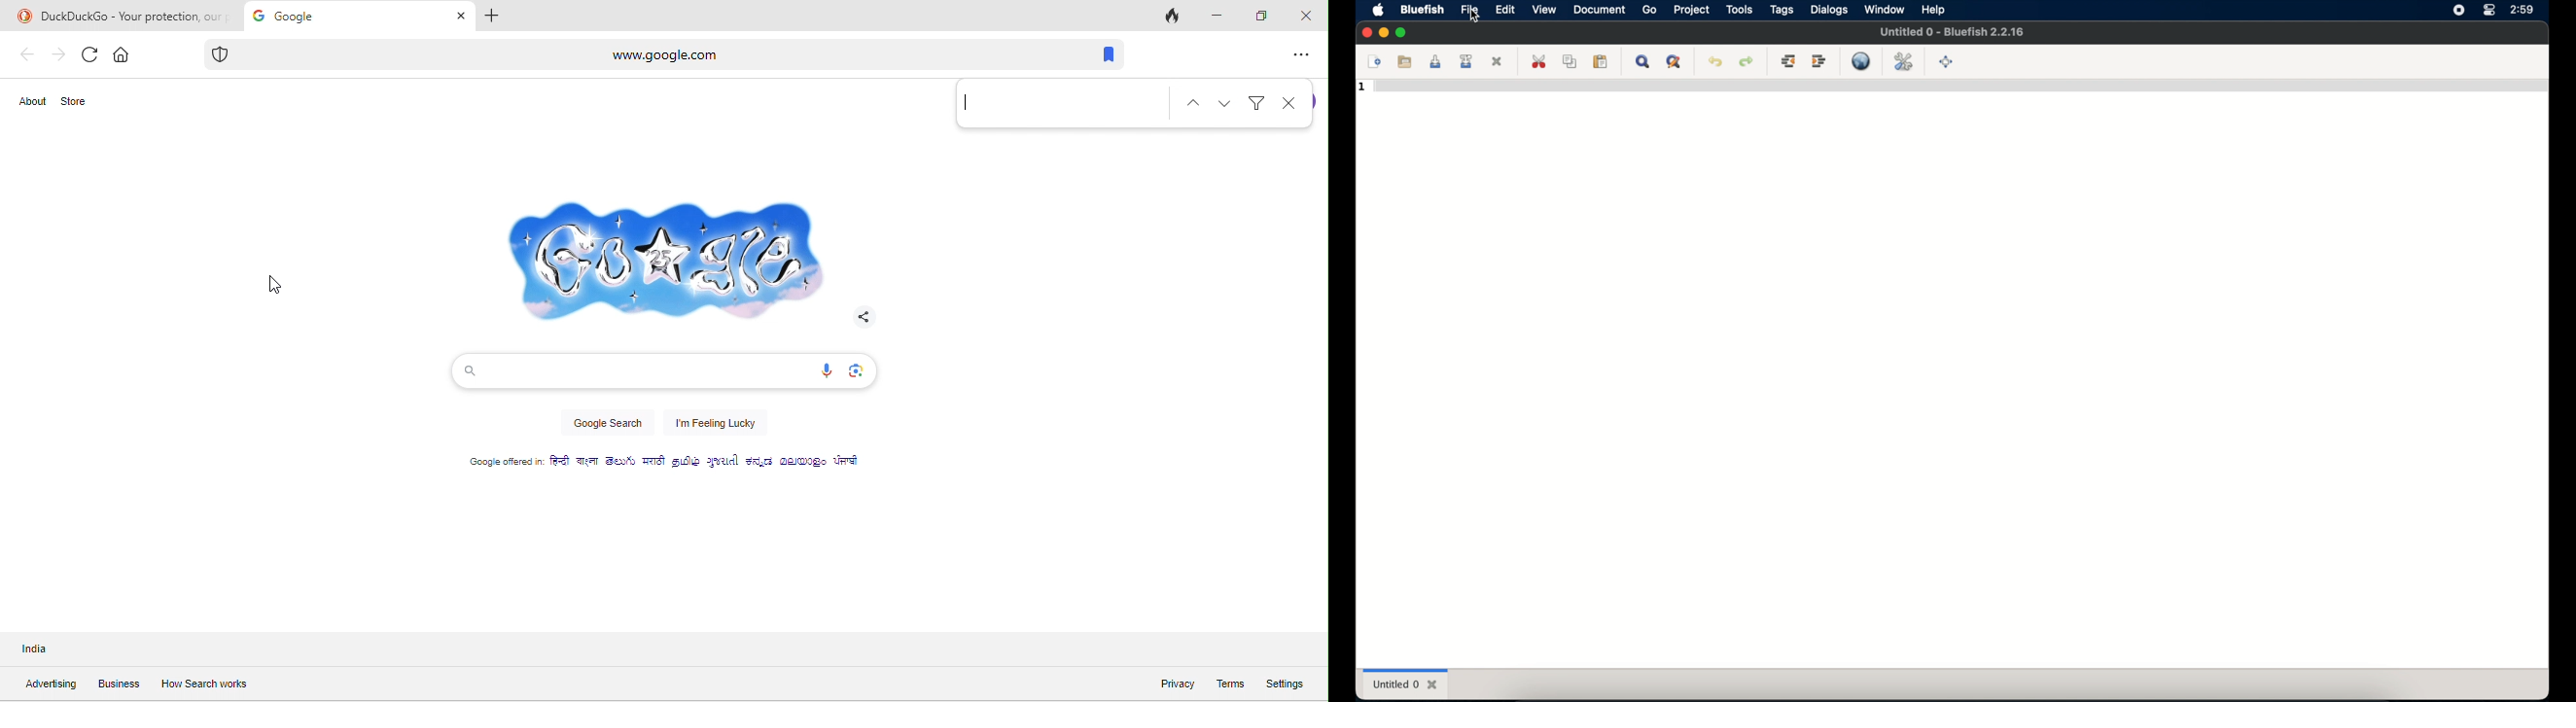 This screenshot has height=728, width=2576. What do you see at coordinates (1716, 61) in the screenshot?
I see `undo` at bounding box center [1716, 61].